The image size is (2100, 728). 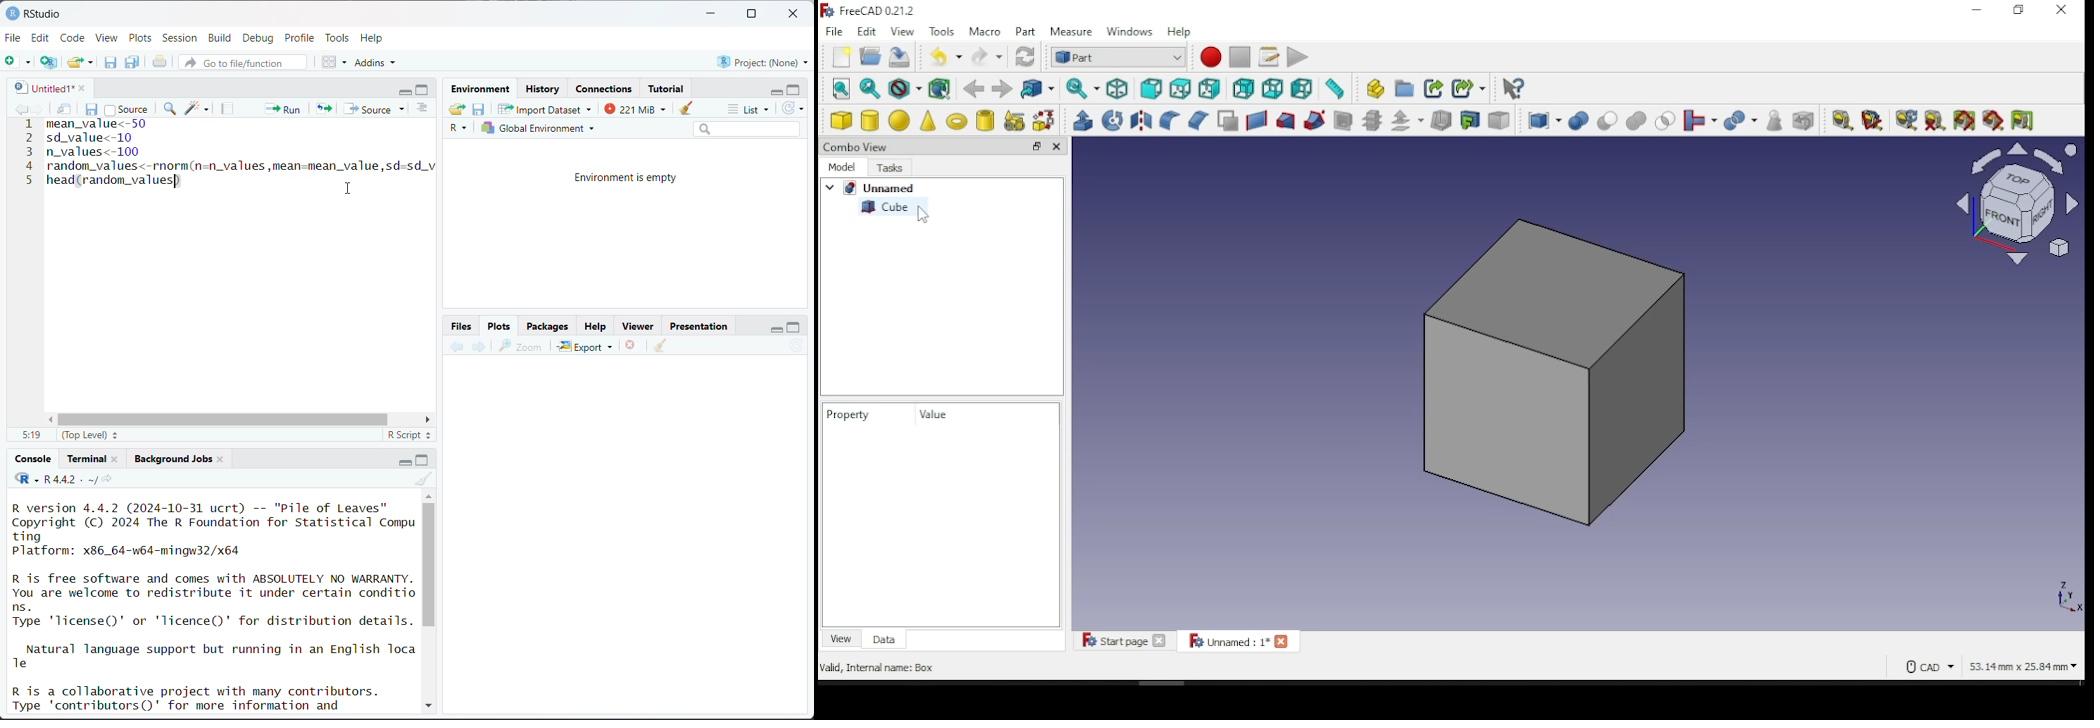 What do you see at coordinates (133, 62) in the screenshot?
I see `save all open documents` at bounding box center [133, 62].